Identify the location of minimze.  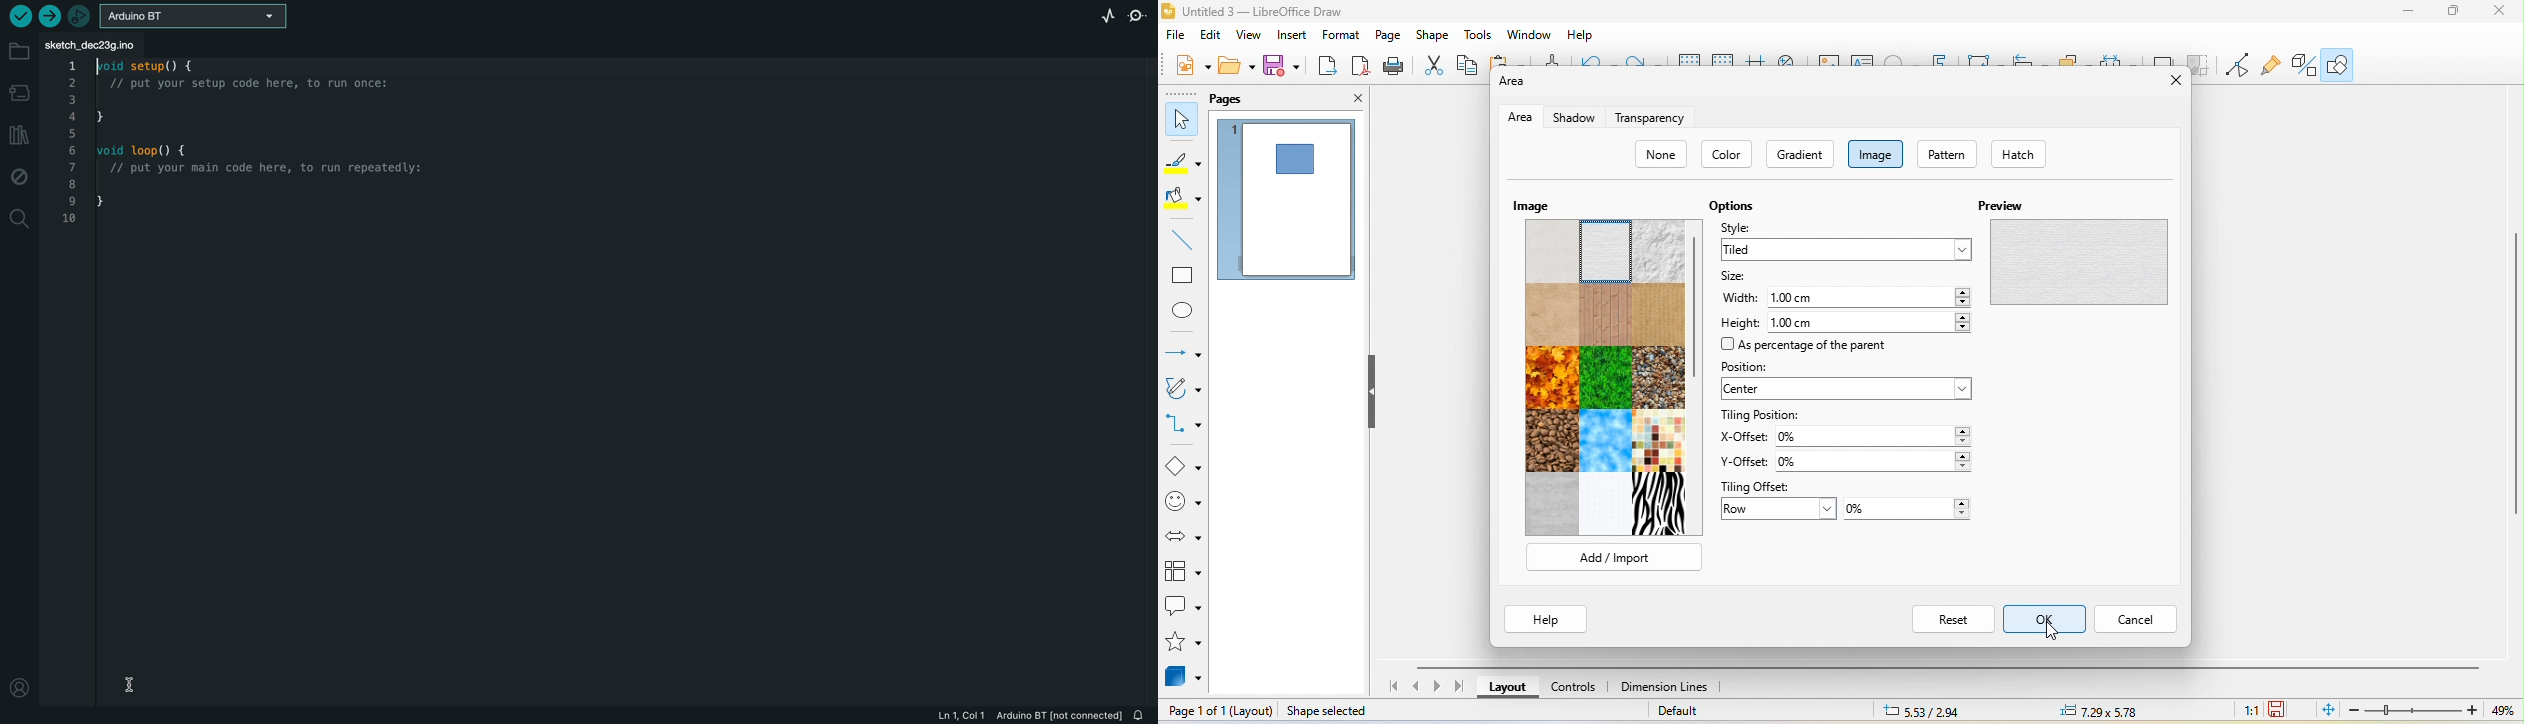
(2403, 14).